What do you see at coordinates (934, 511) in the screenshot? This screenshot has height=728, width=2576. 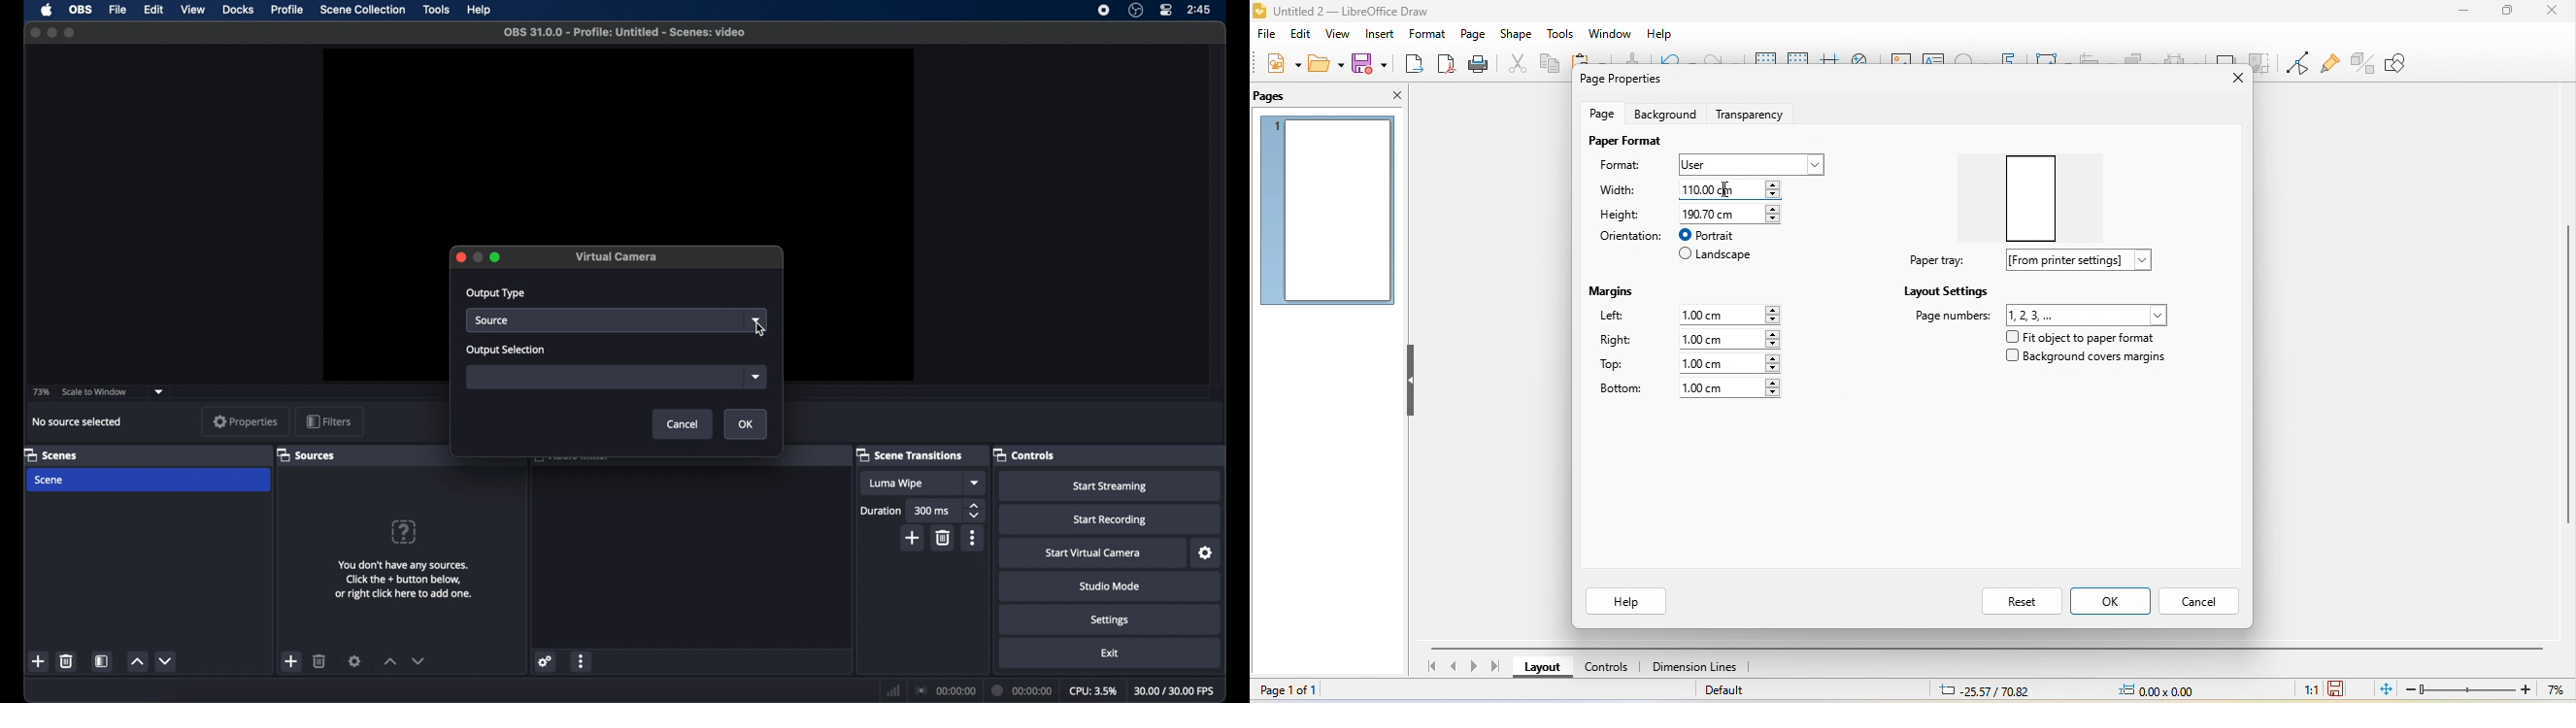 I see `300 ms` at bounding box center [934, 511].